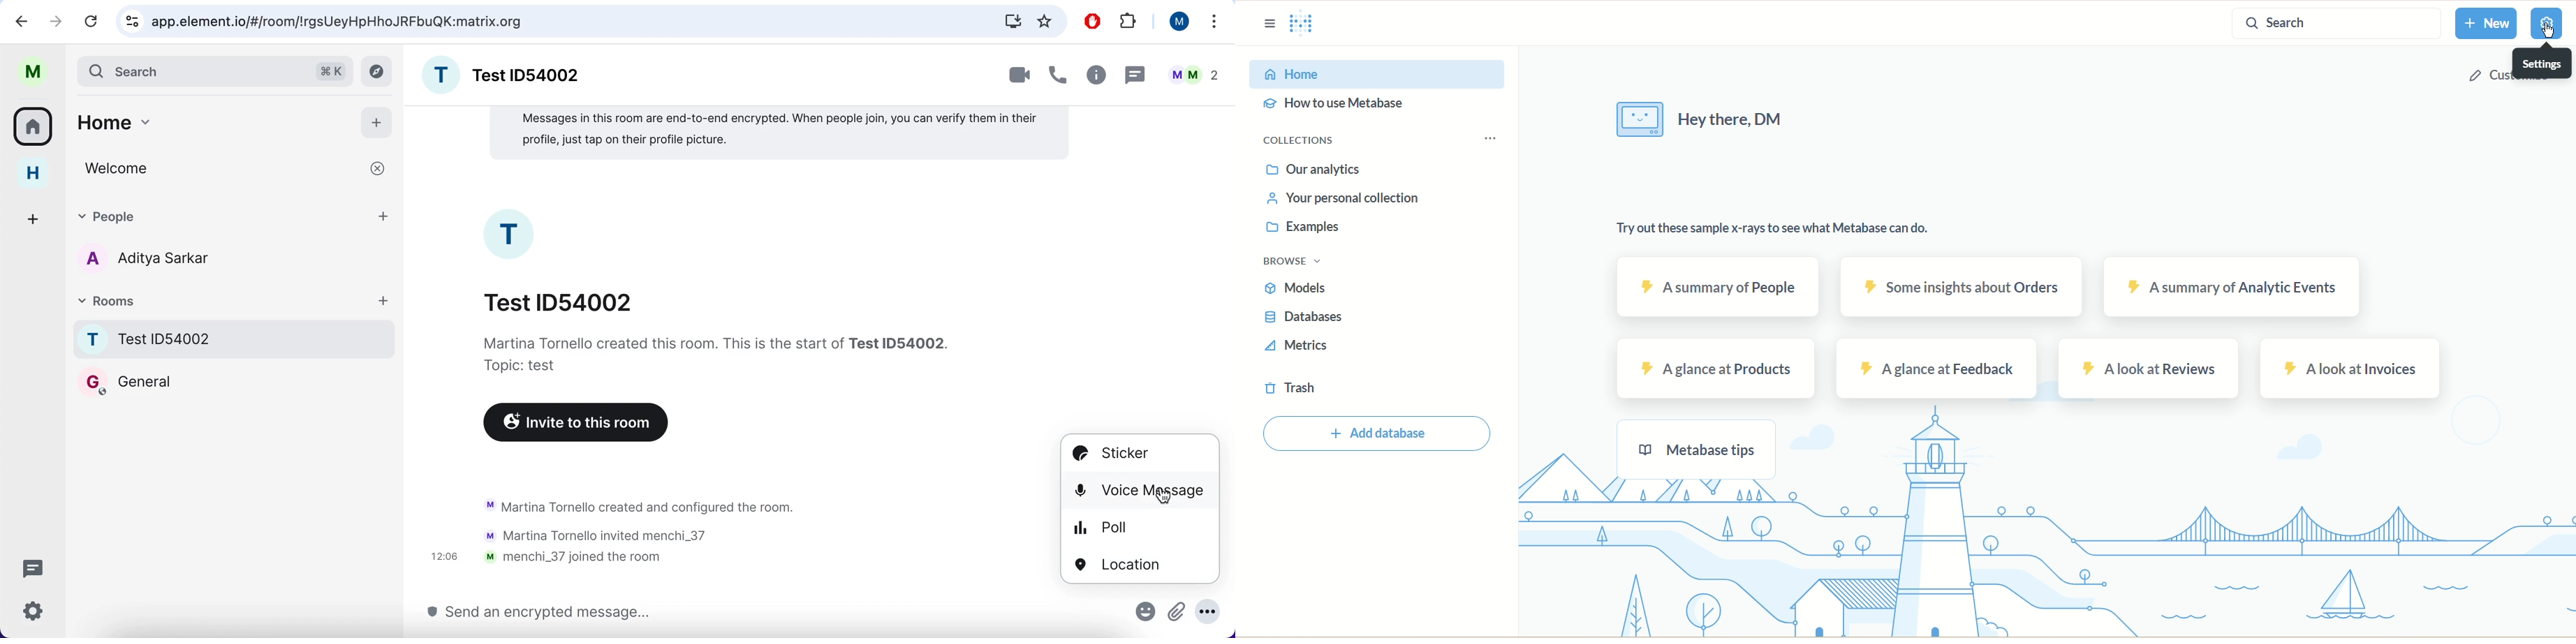  I want to click on activity chat, so click(627, 533).